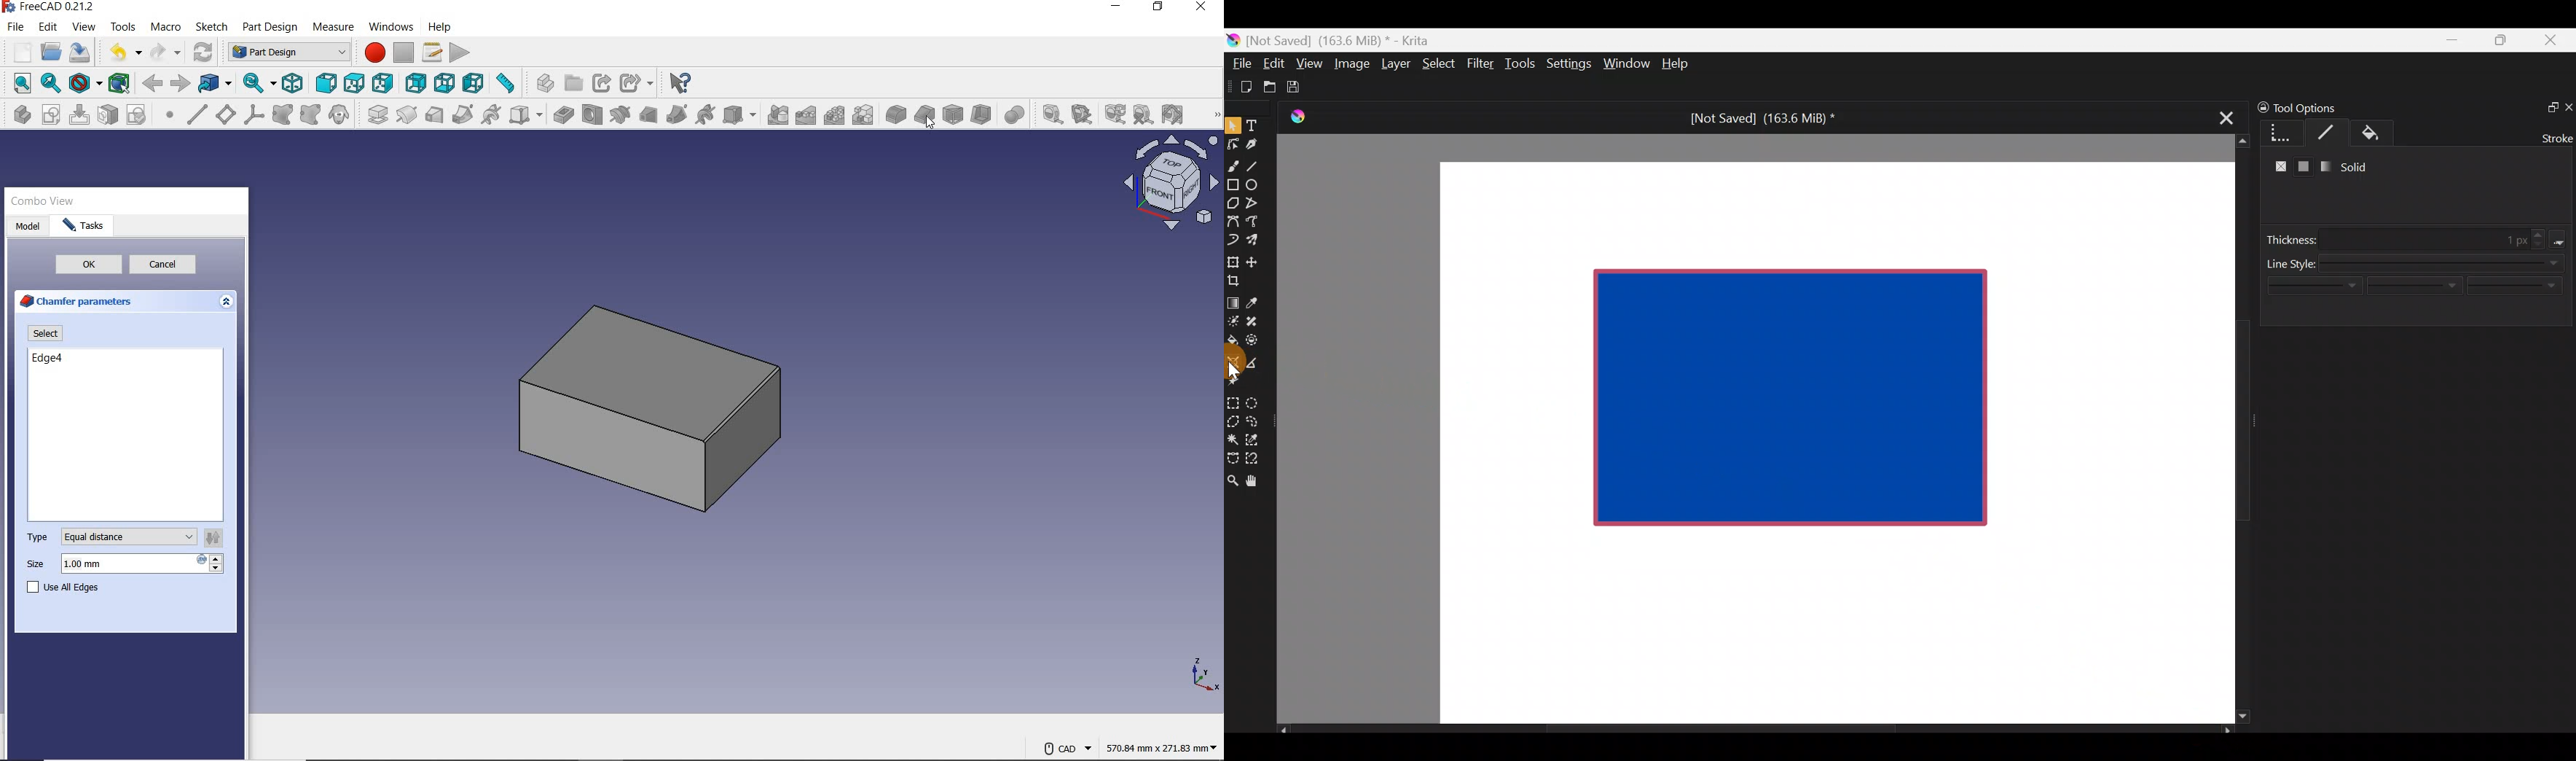 This screenshot has width=2576, height=784. Describe the element at coordinates (593, 114) in the screenshot. I see `hole` at that location.